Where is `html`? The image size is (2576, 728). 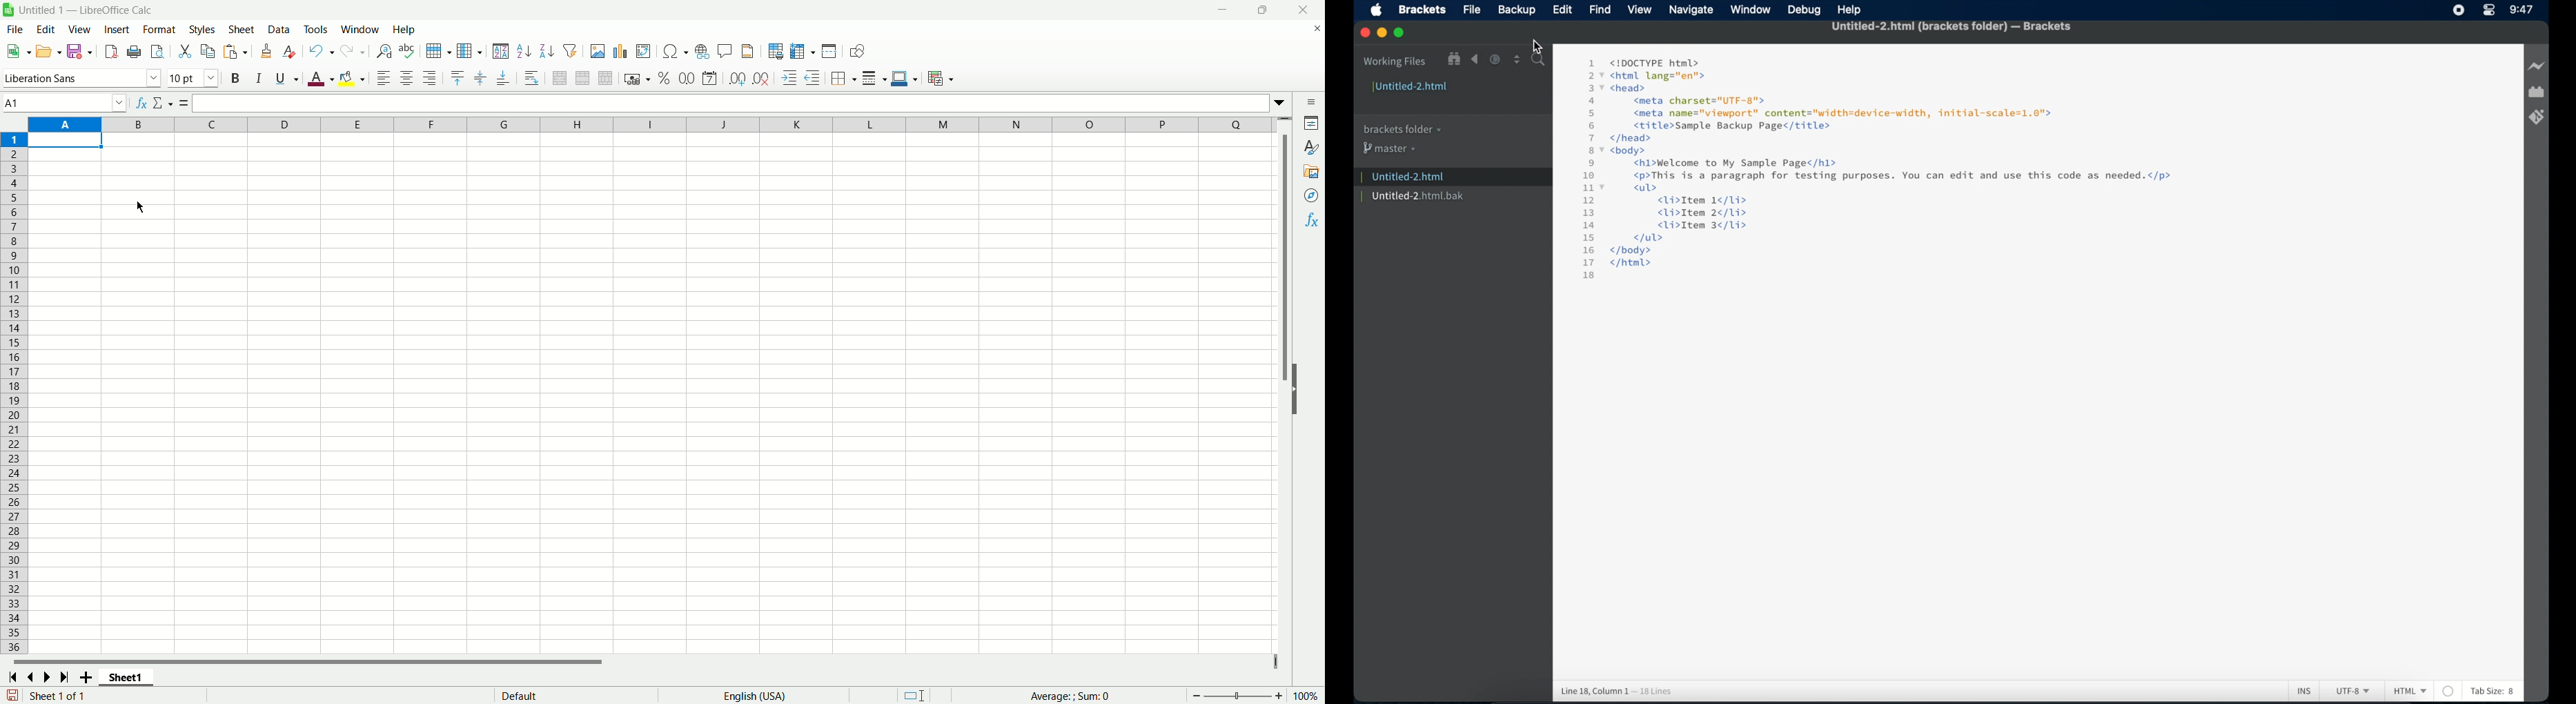 html is located at coordinates (2410, 691).